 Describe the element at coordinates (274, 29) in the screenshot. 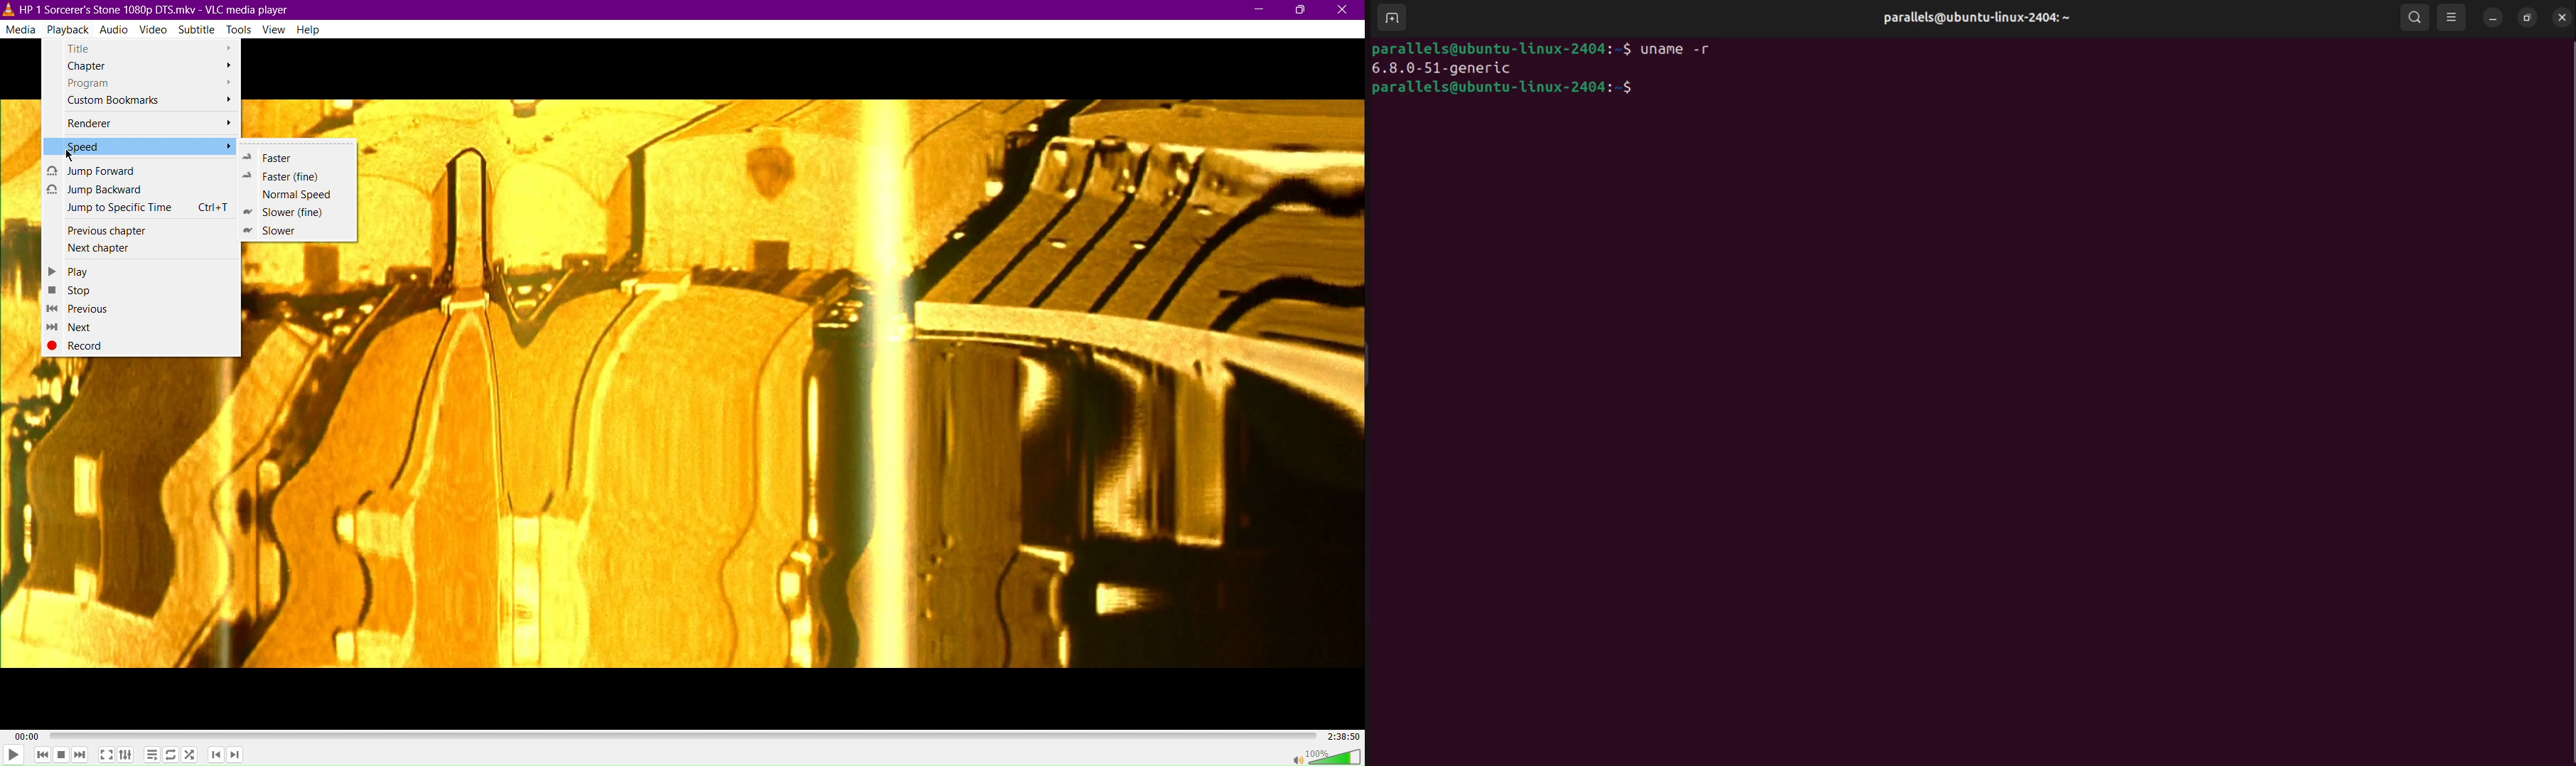

I see `View` at that location.